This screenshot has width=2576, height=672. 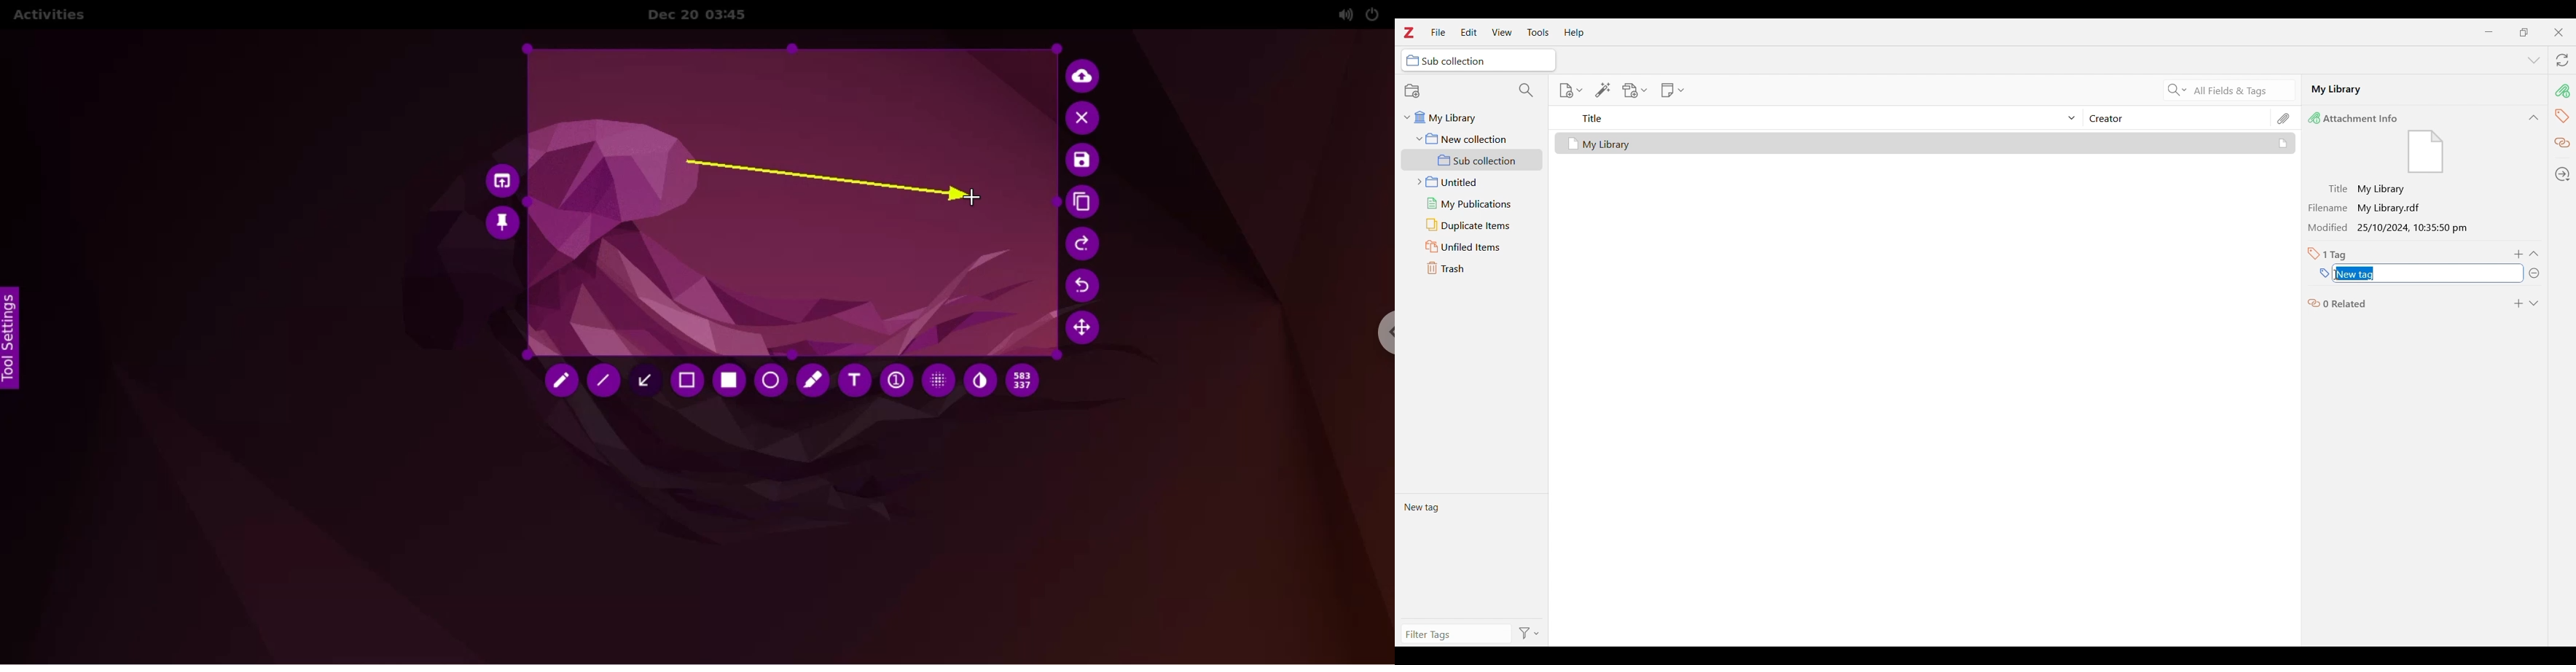 What do you see at coordinates (1673, 91) in the screenshot?
I see `New note options` at bounding box center [1673, 91].